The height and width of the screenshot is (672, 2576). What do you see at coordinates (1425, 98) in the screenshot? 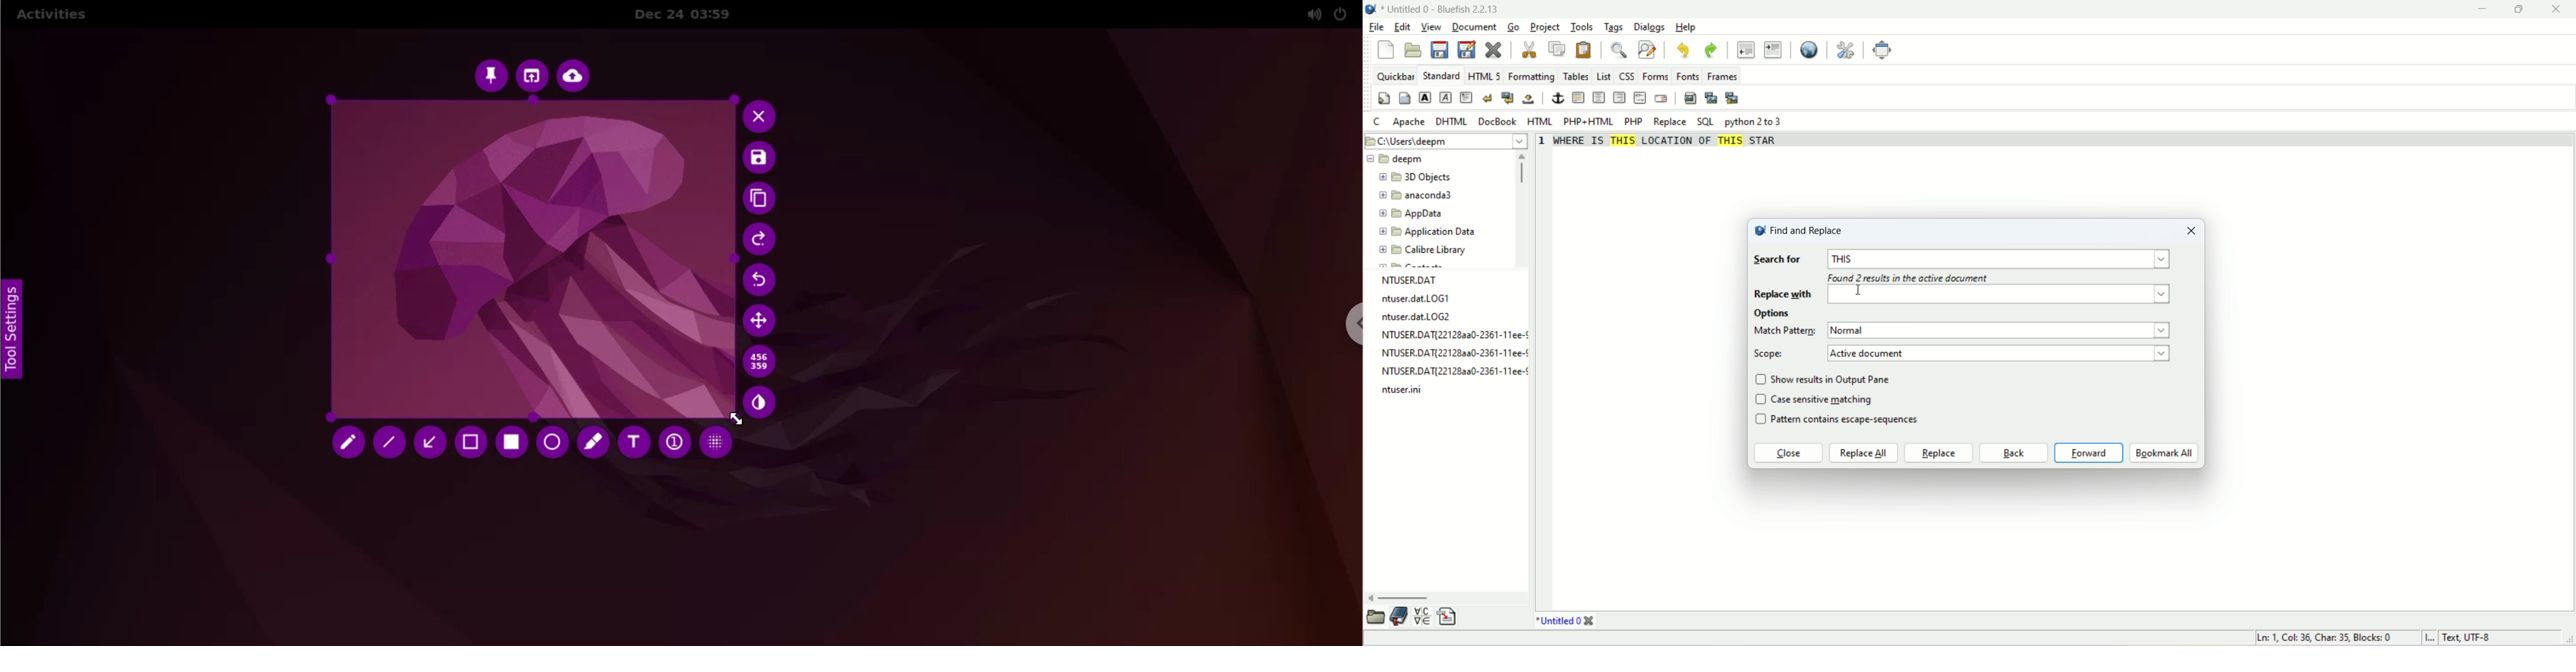
I see `strong` at bounding box center [1425, 98].